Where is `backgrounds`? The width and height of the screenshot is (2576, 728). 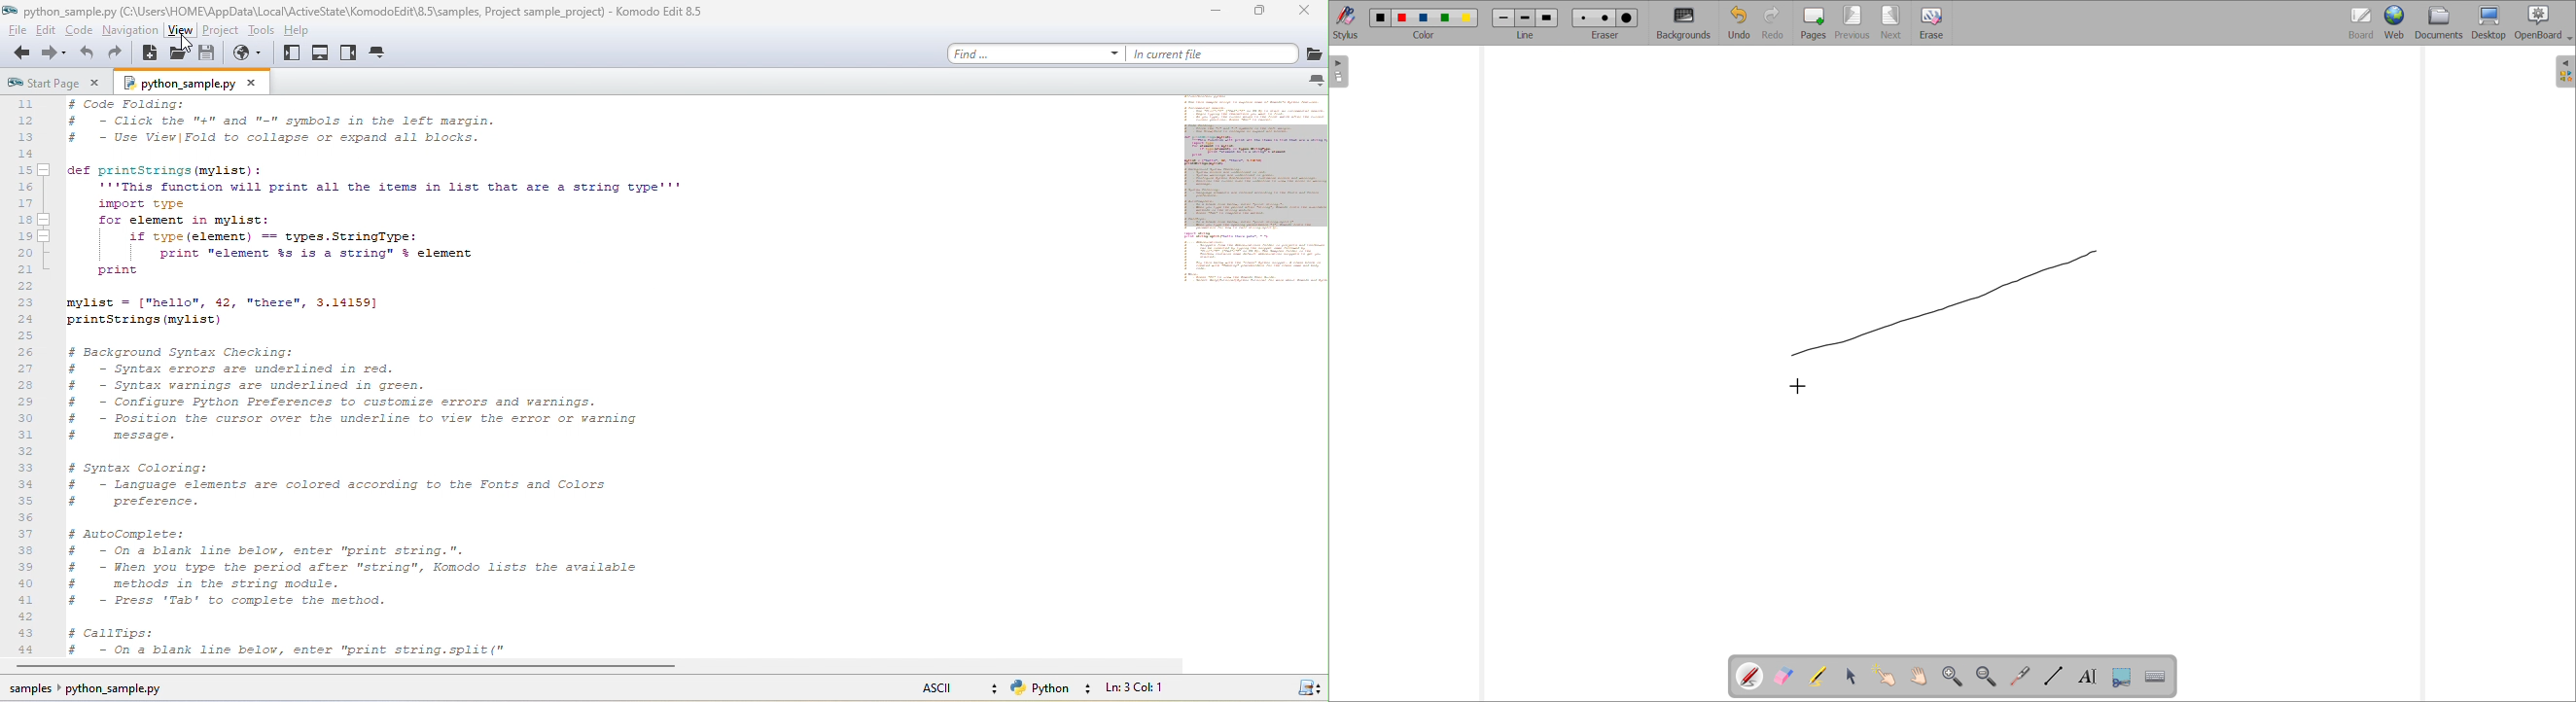 backgrounds is located at coordinates (1684, 22).